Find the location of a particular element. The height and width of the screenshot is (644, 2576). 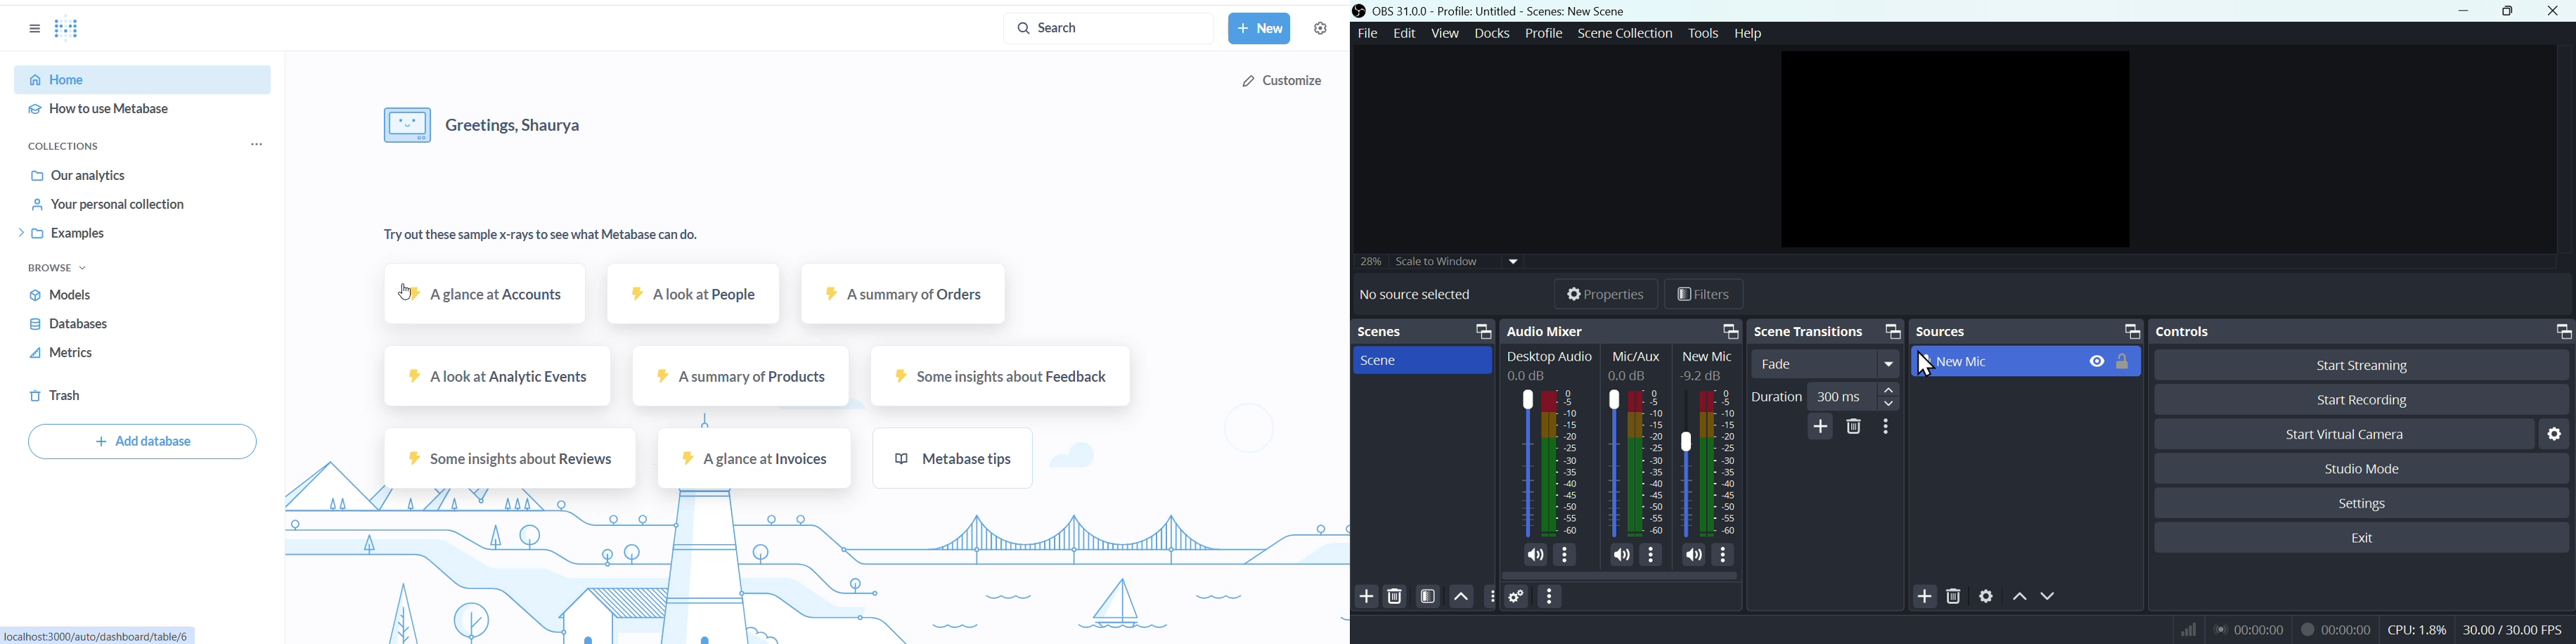

logo is located at coordinates (70, 30).